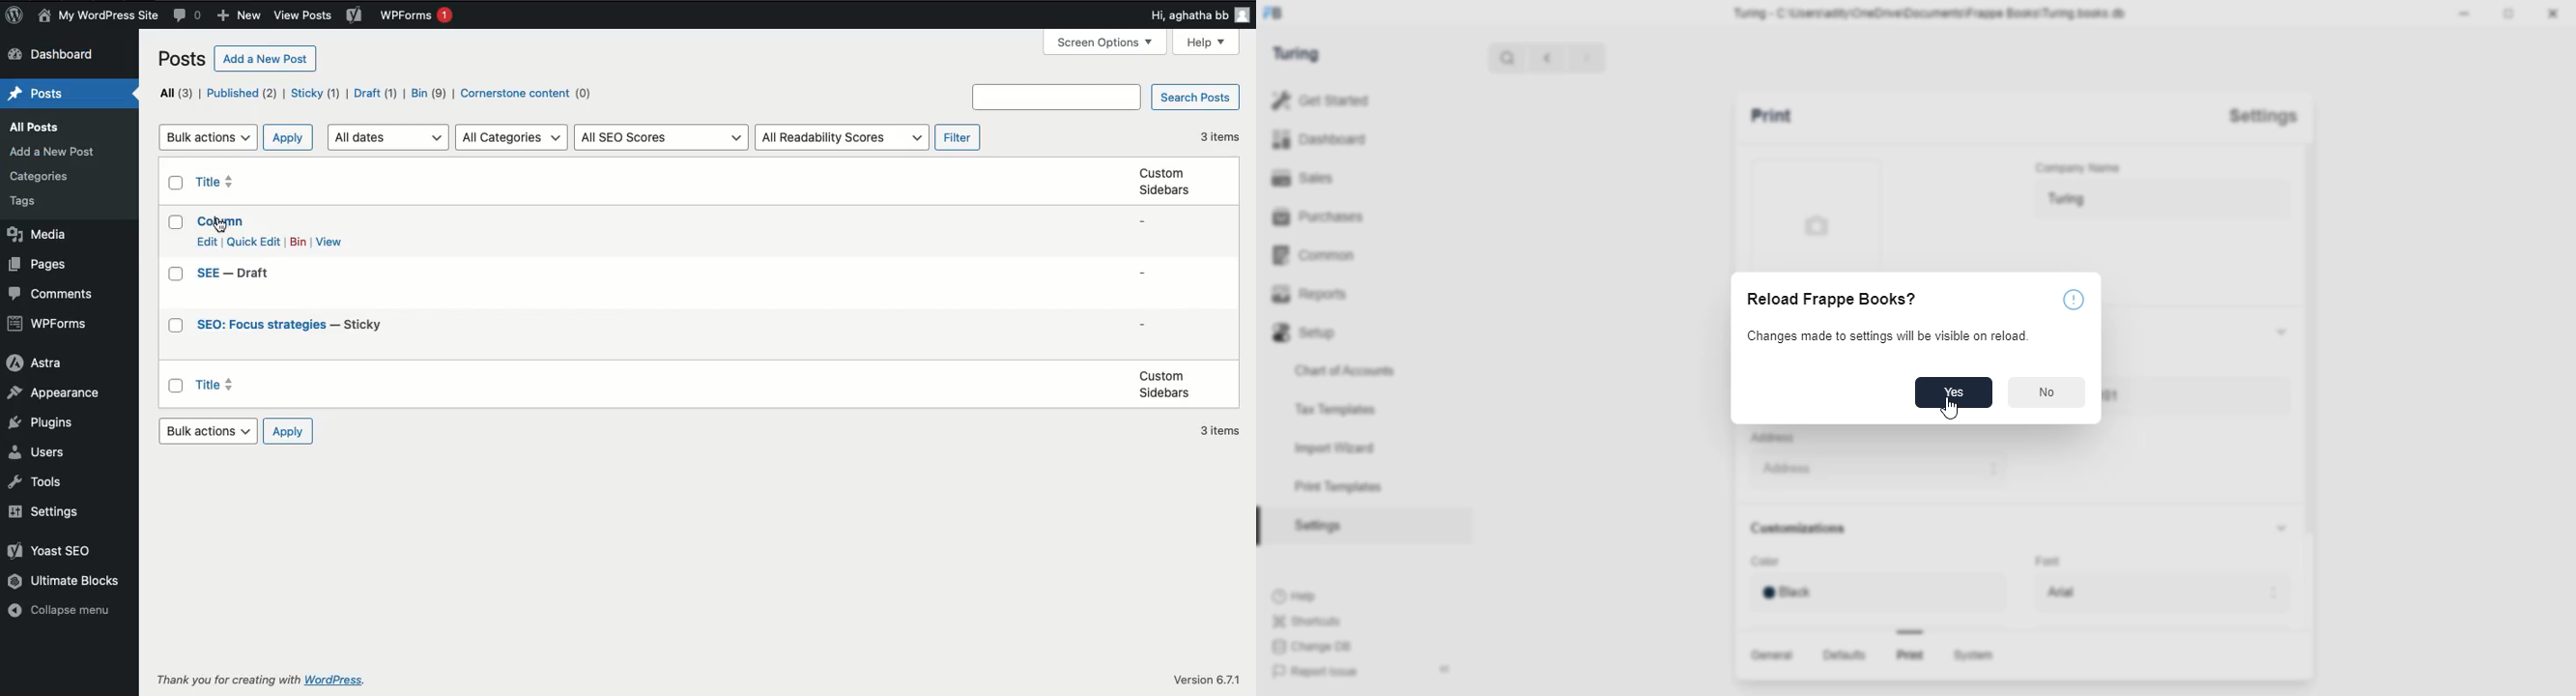  I want to click on Collapse menu, so click(61, 613).